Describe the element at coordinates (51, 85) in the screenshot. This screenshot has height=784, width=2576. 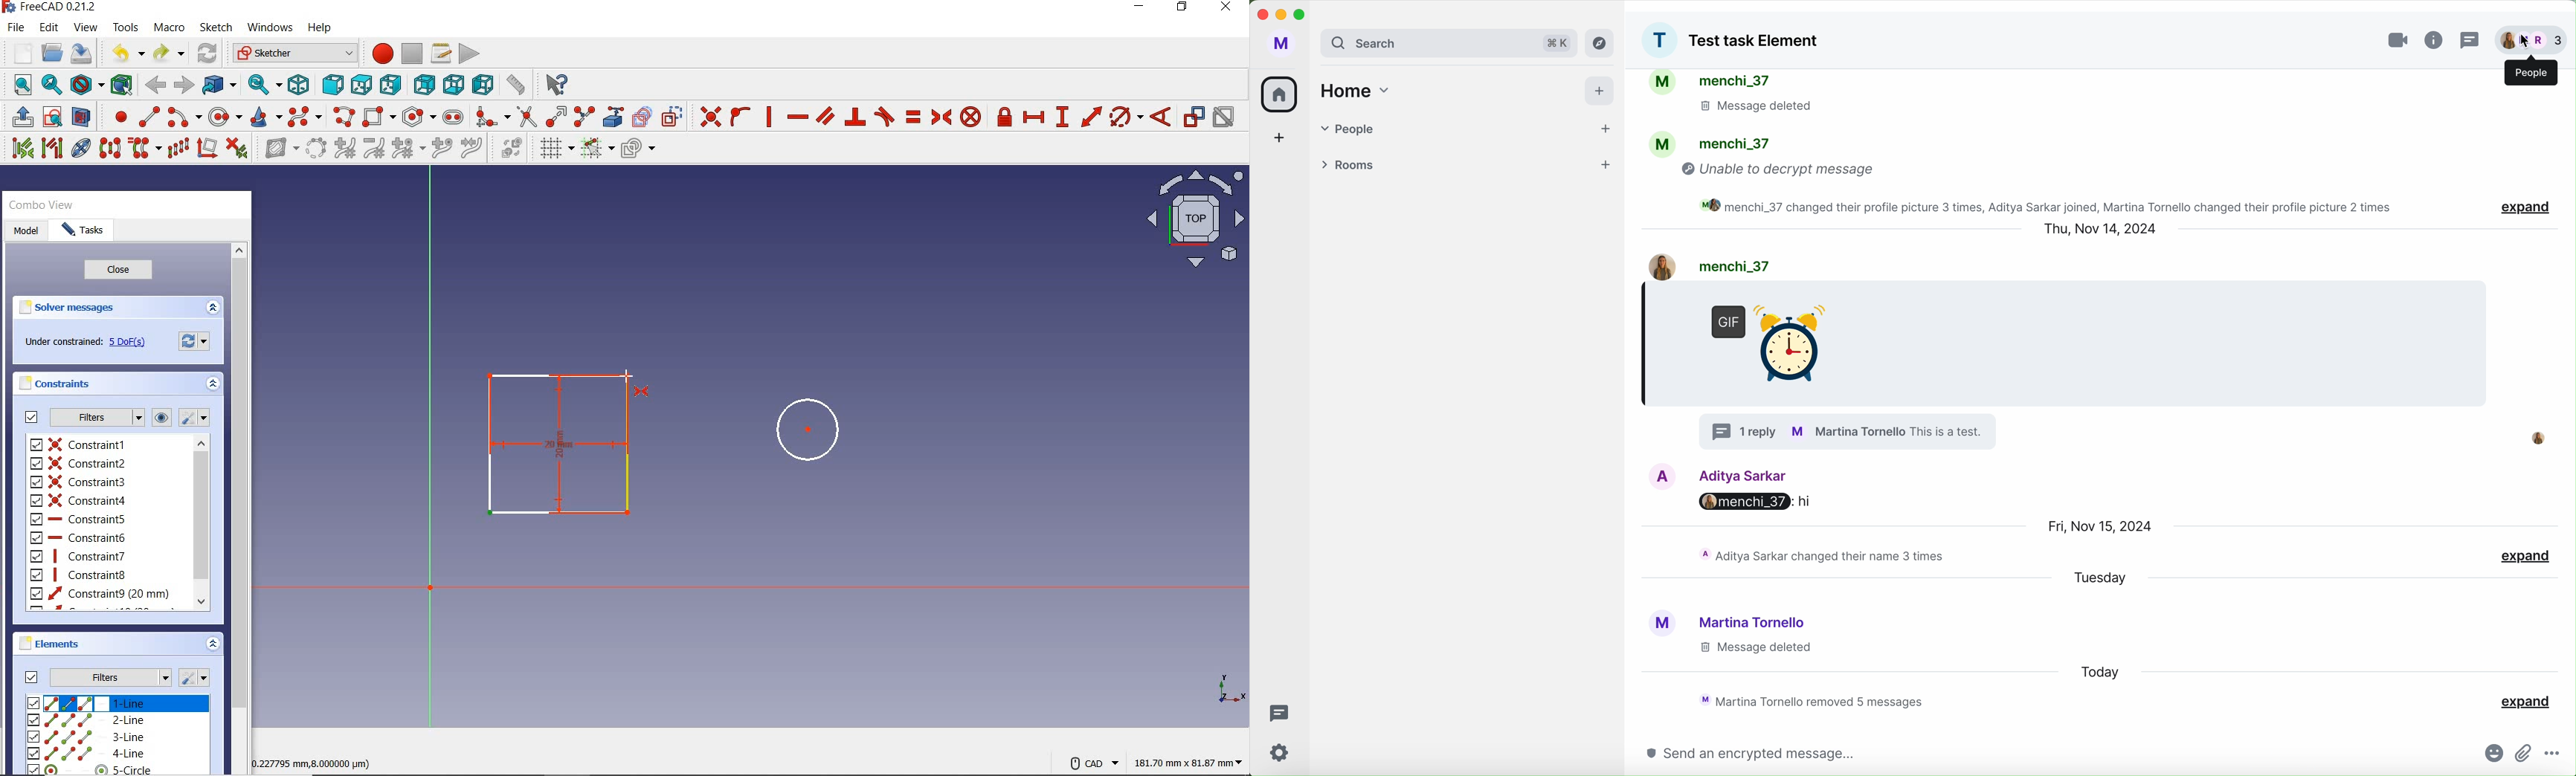
I see `fit selection` at that location.